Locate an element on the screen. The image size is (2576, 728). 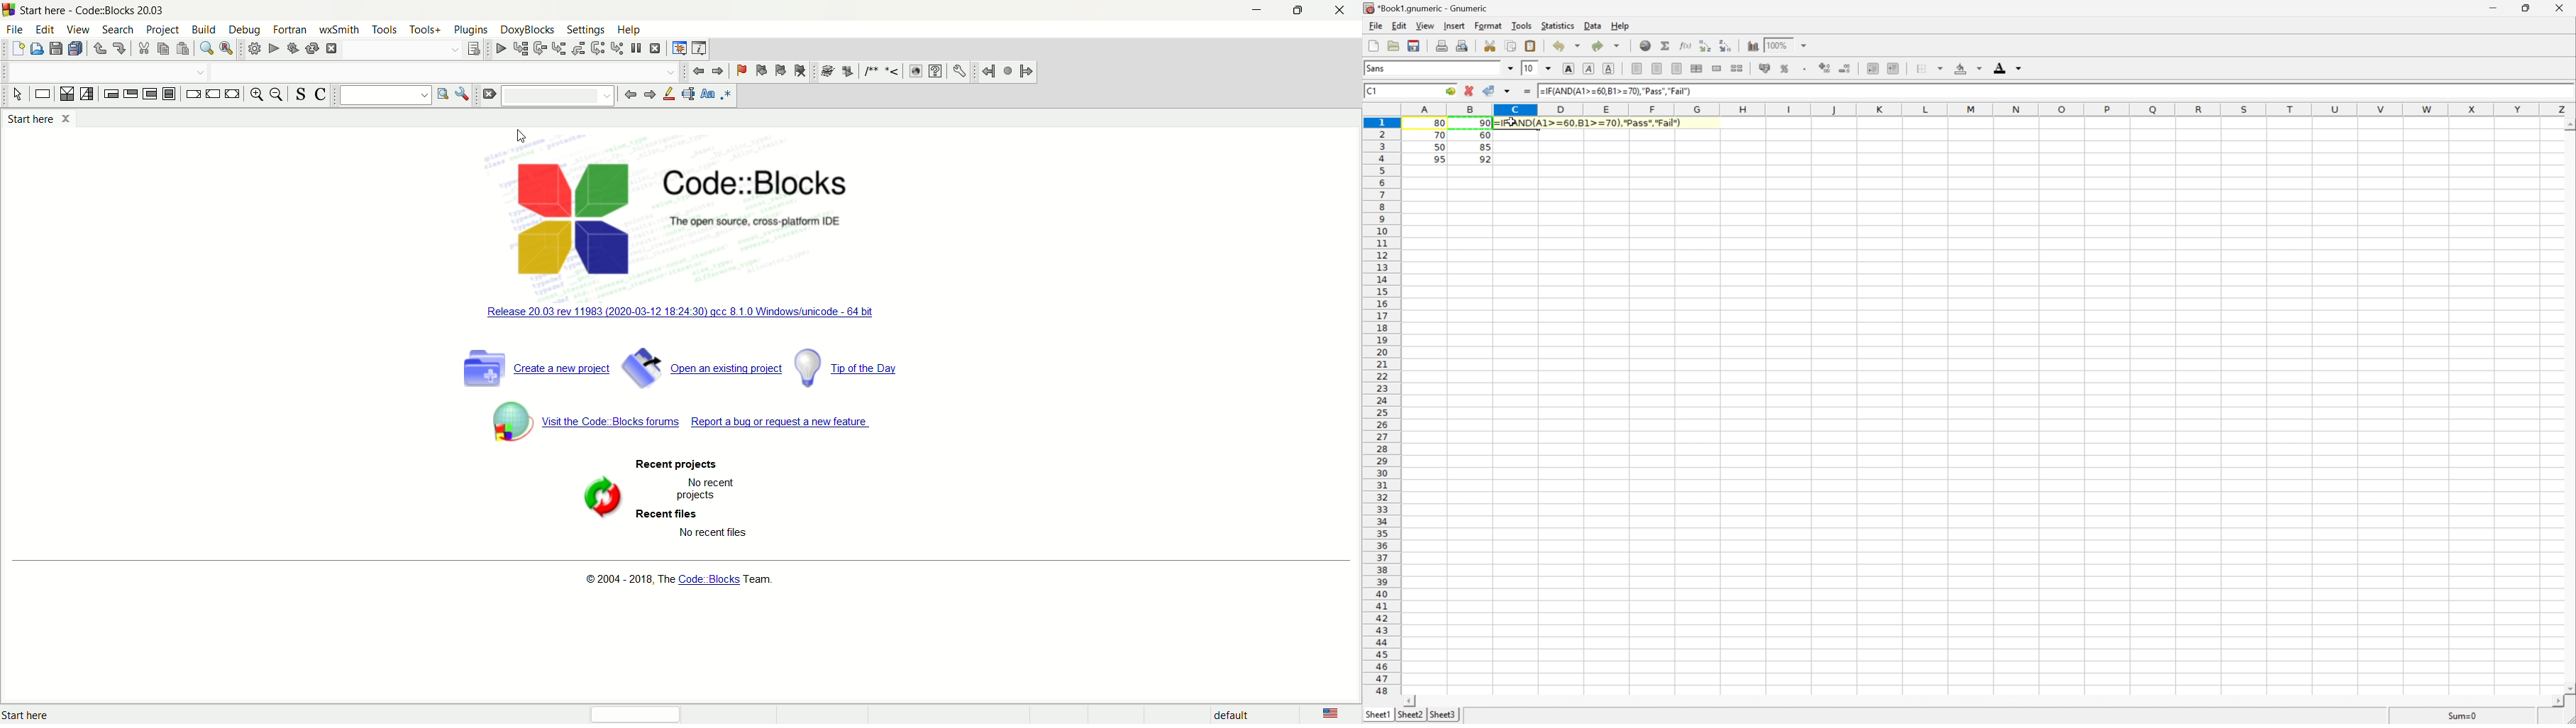
Enter formula is located at coordinates (1527, 91).